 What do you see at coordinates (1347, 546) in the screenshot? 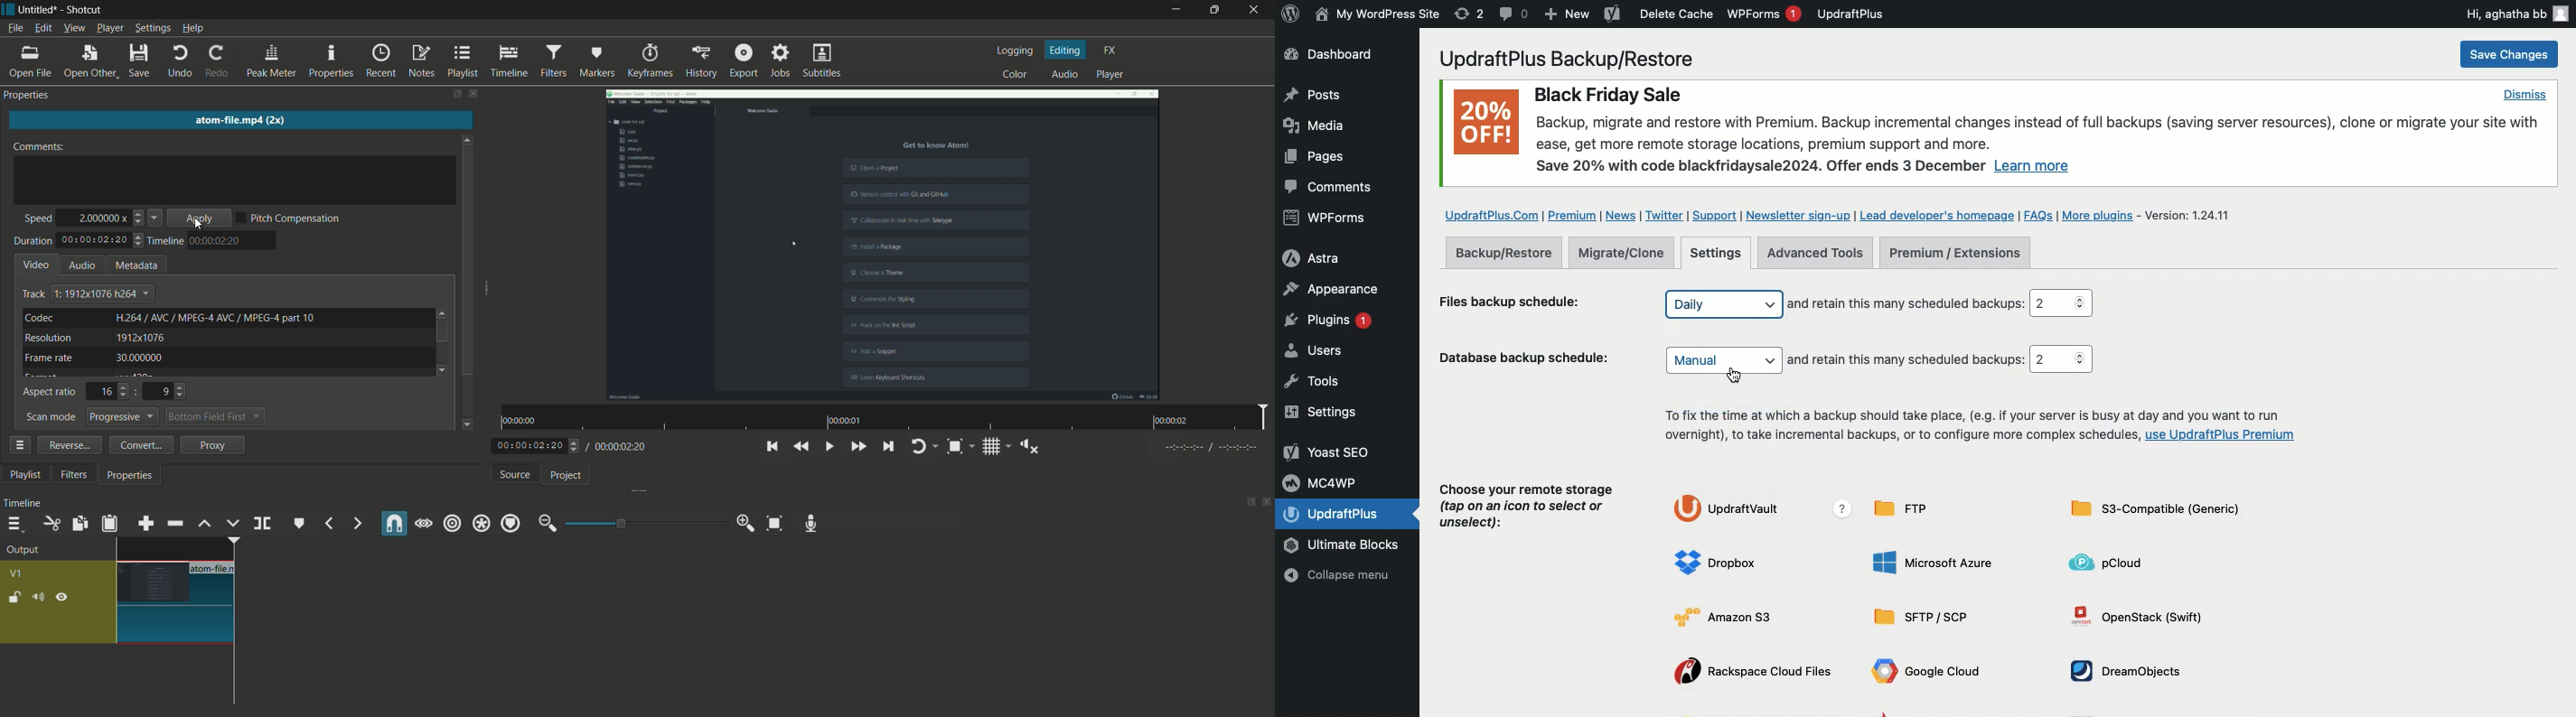
I see `Ultimate Blocks` at bounding box center [1347, 546].